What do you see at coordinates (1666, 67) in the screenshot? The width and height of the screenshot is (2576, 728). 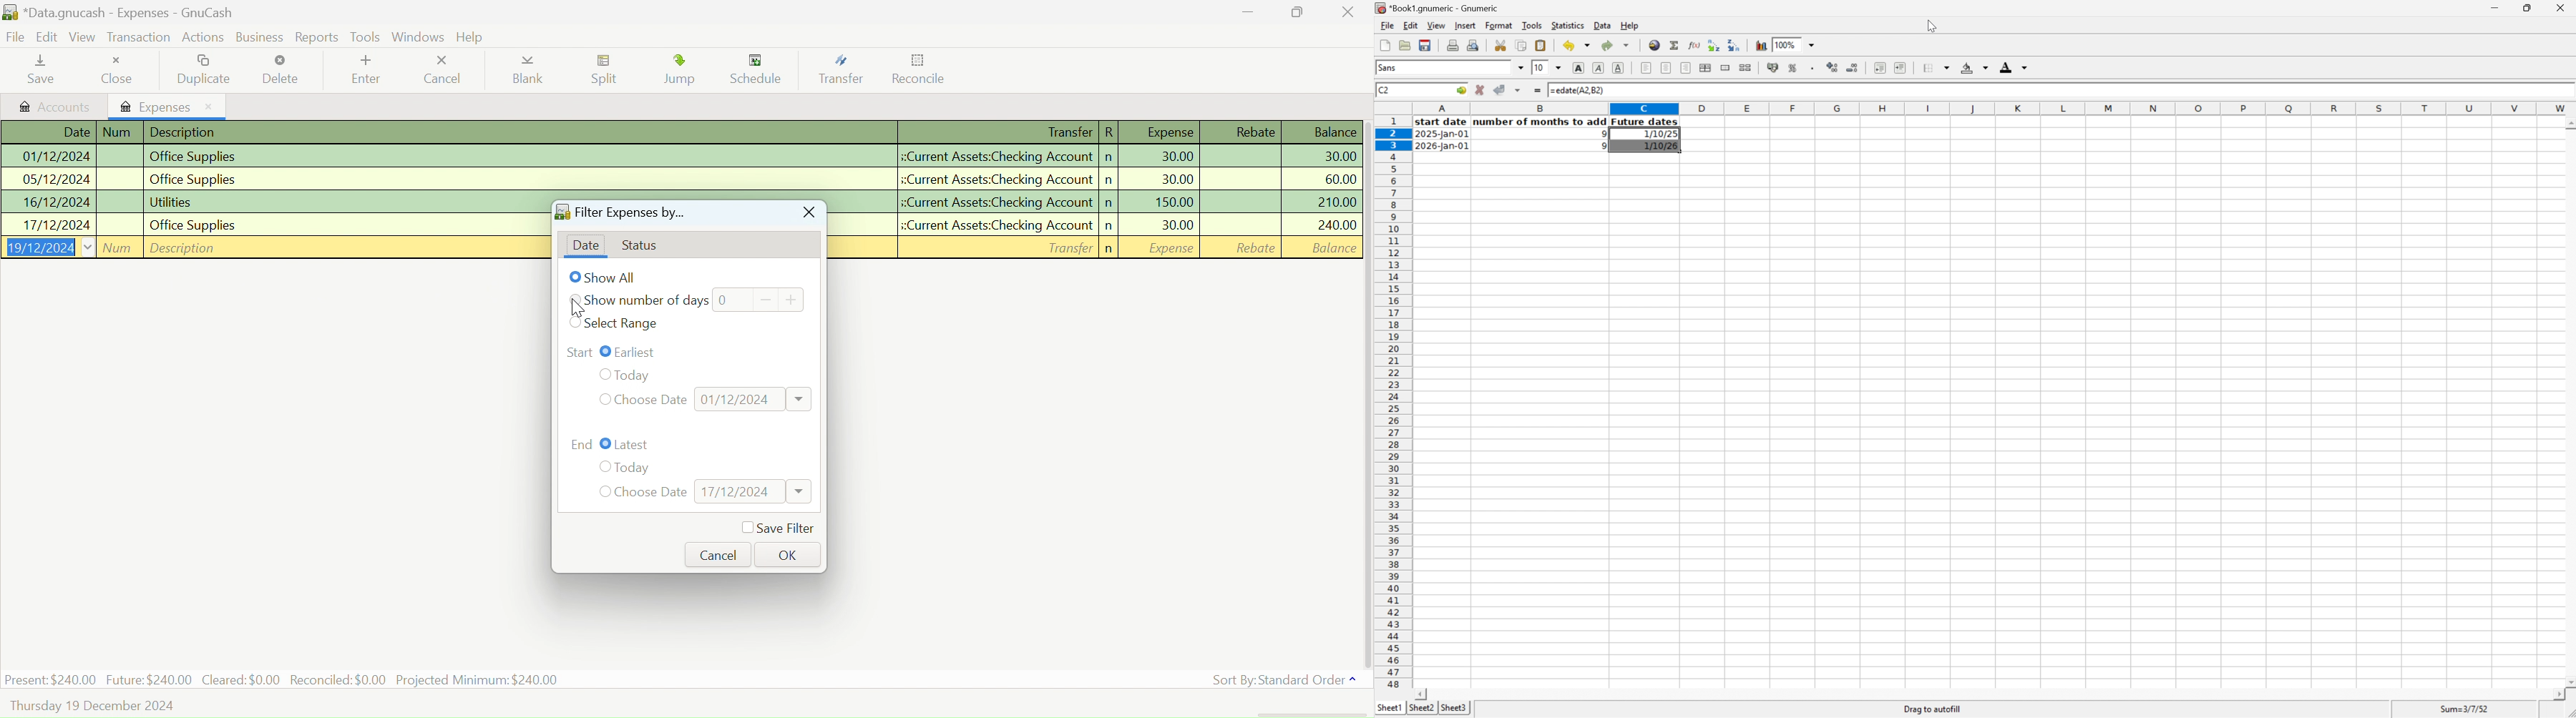 I see `Center Horizontally` at bounding box center [1666, 67].